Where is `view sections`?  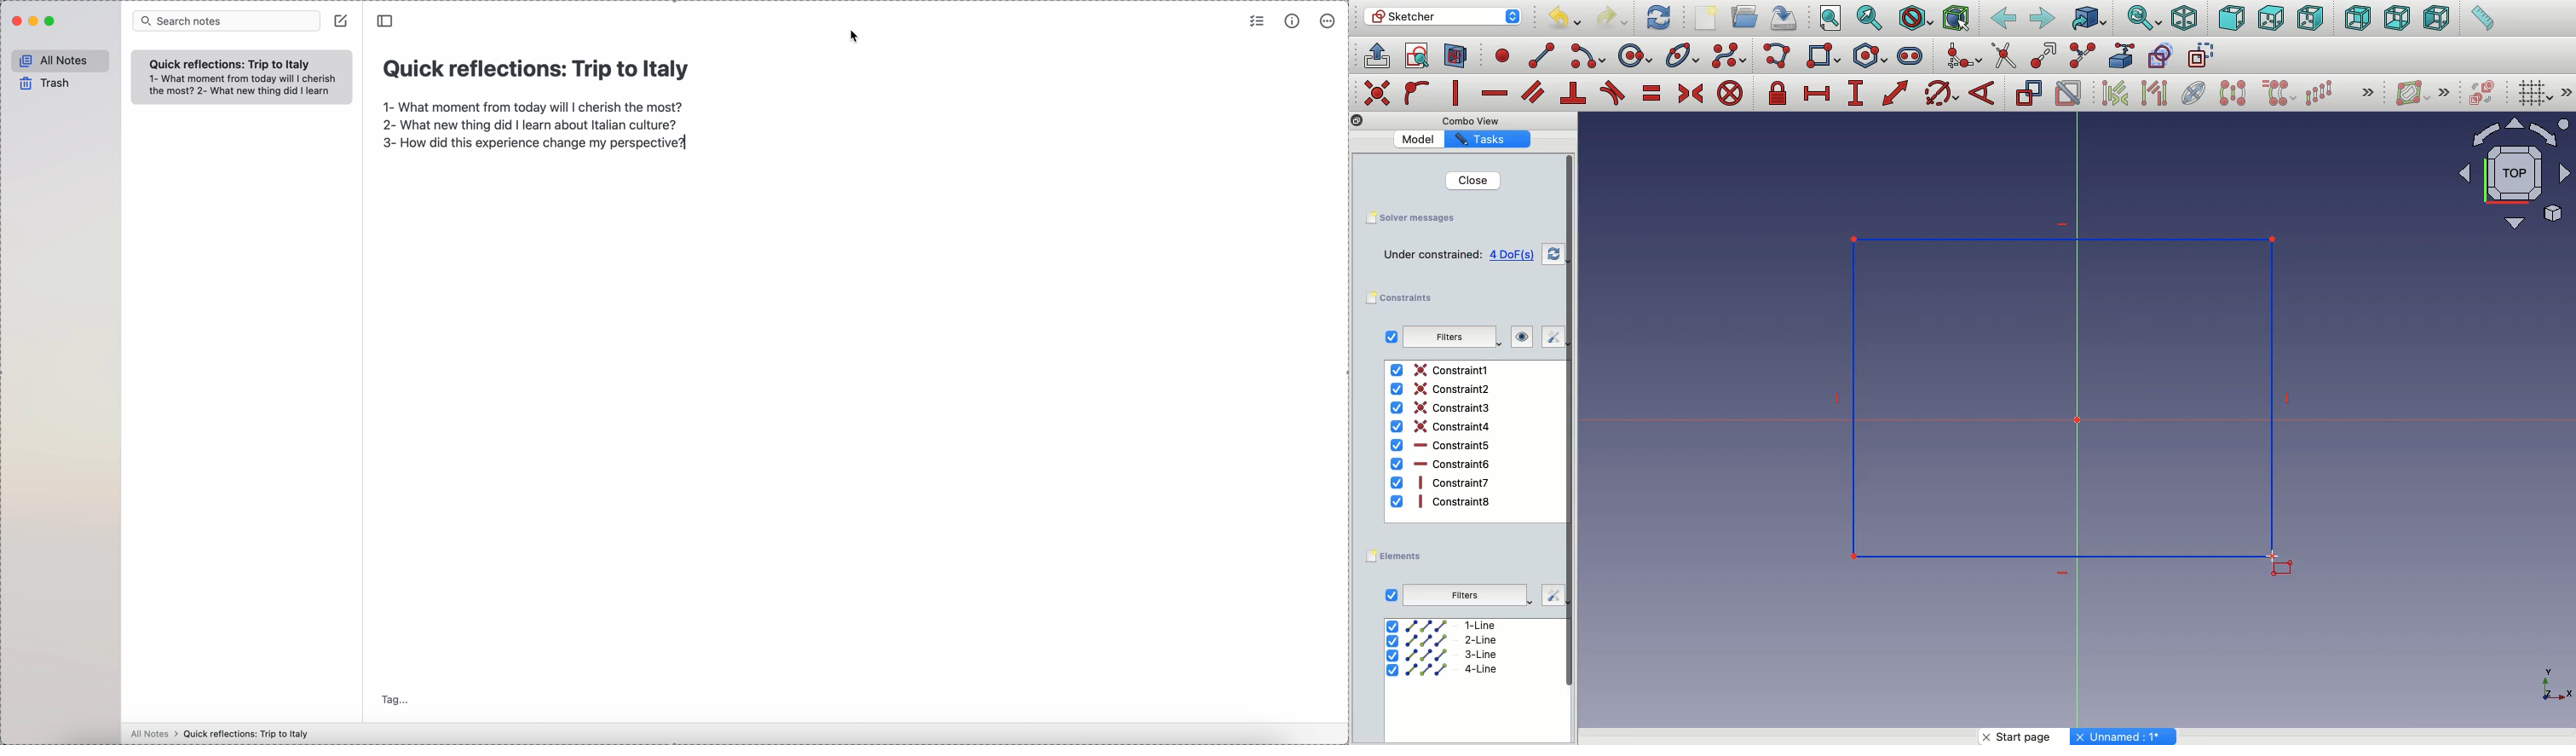 view sections is located at coordinates (1460, 57).